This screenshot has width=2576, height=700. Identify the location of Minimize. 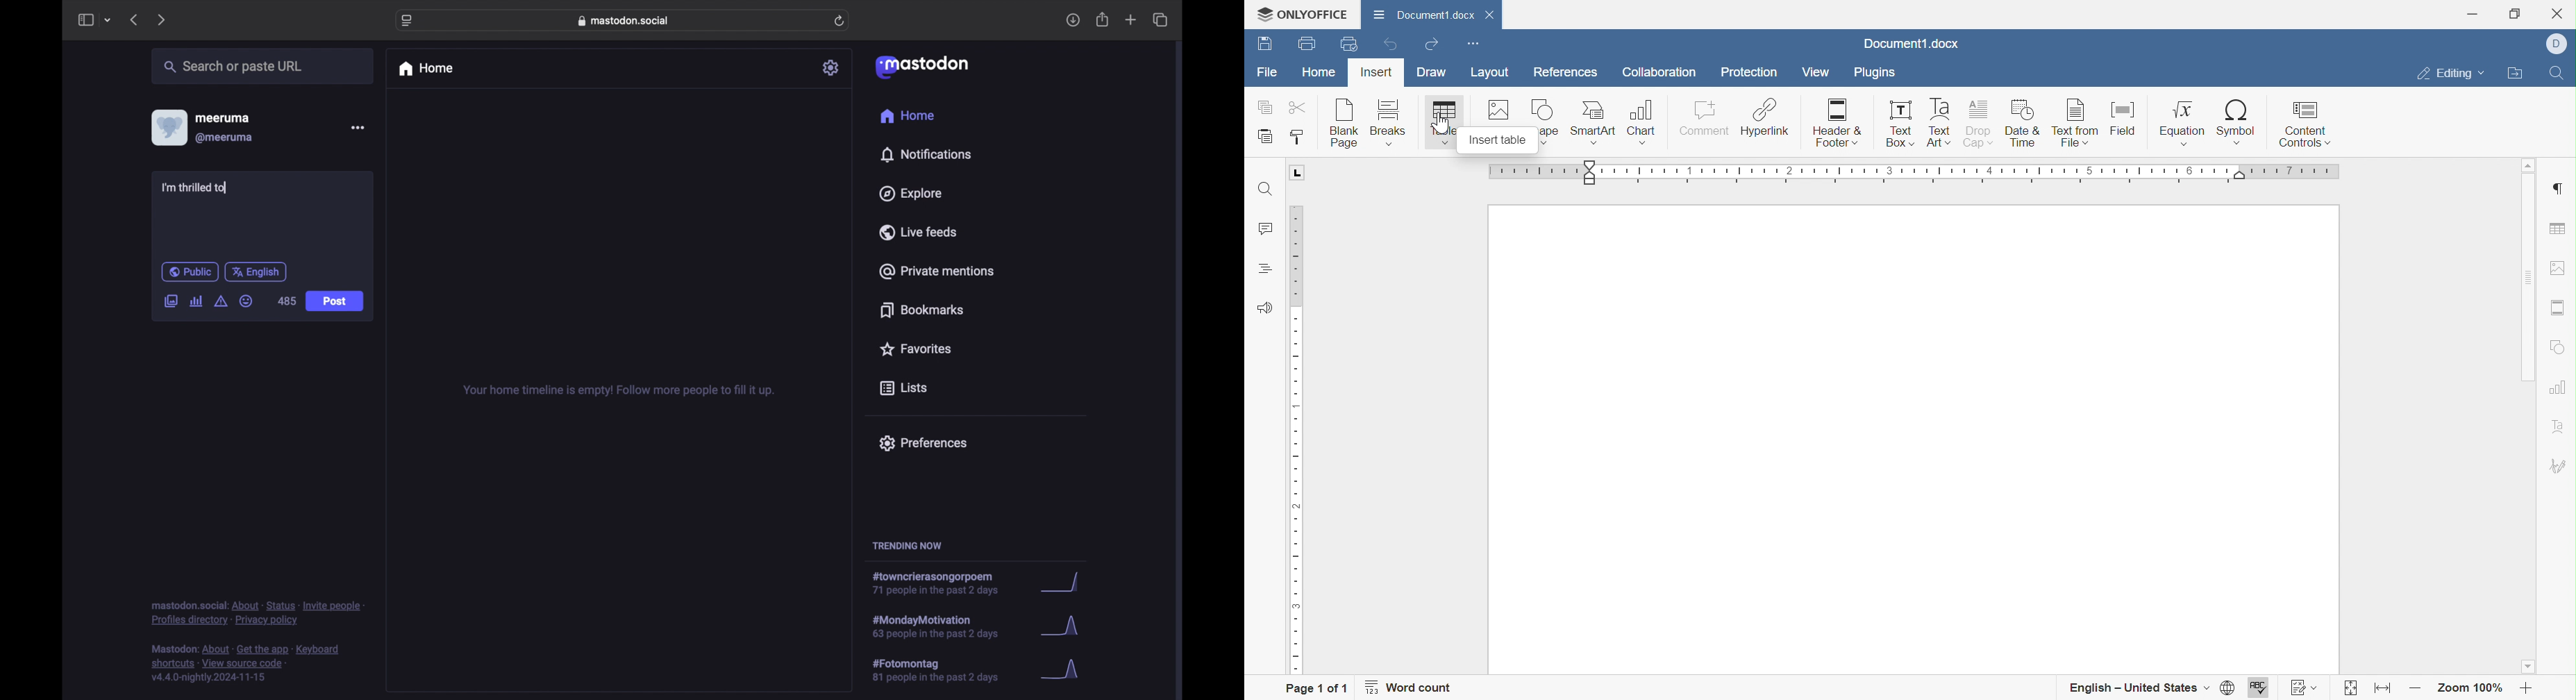
(2477, 13).